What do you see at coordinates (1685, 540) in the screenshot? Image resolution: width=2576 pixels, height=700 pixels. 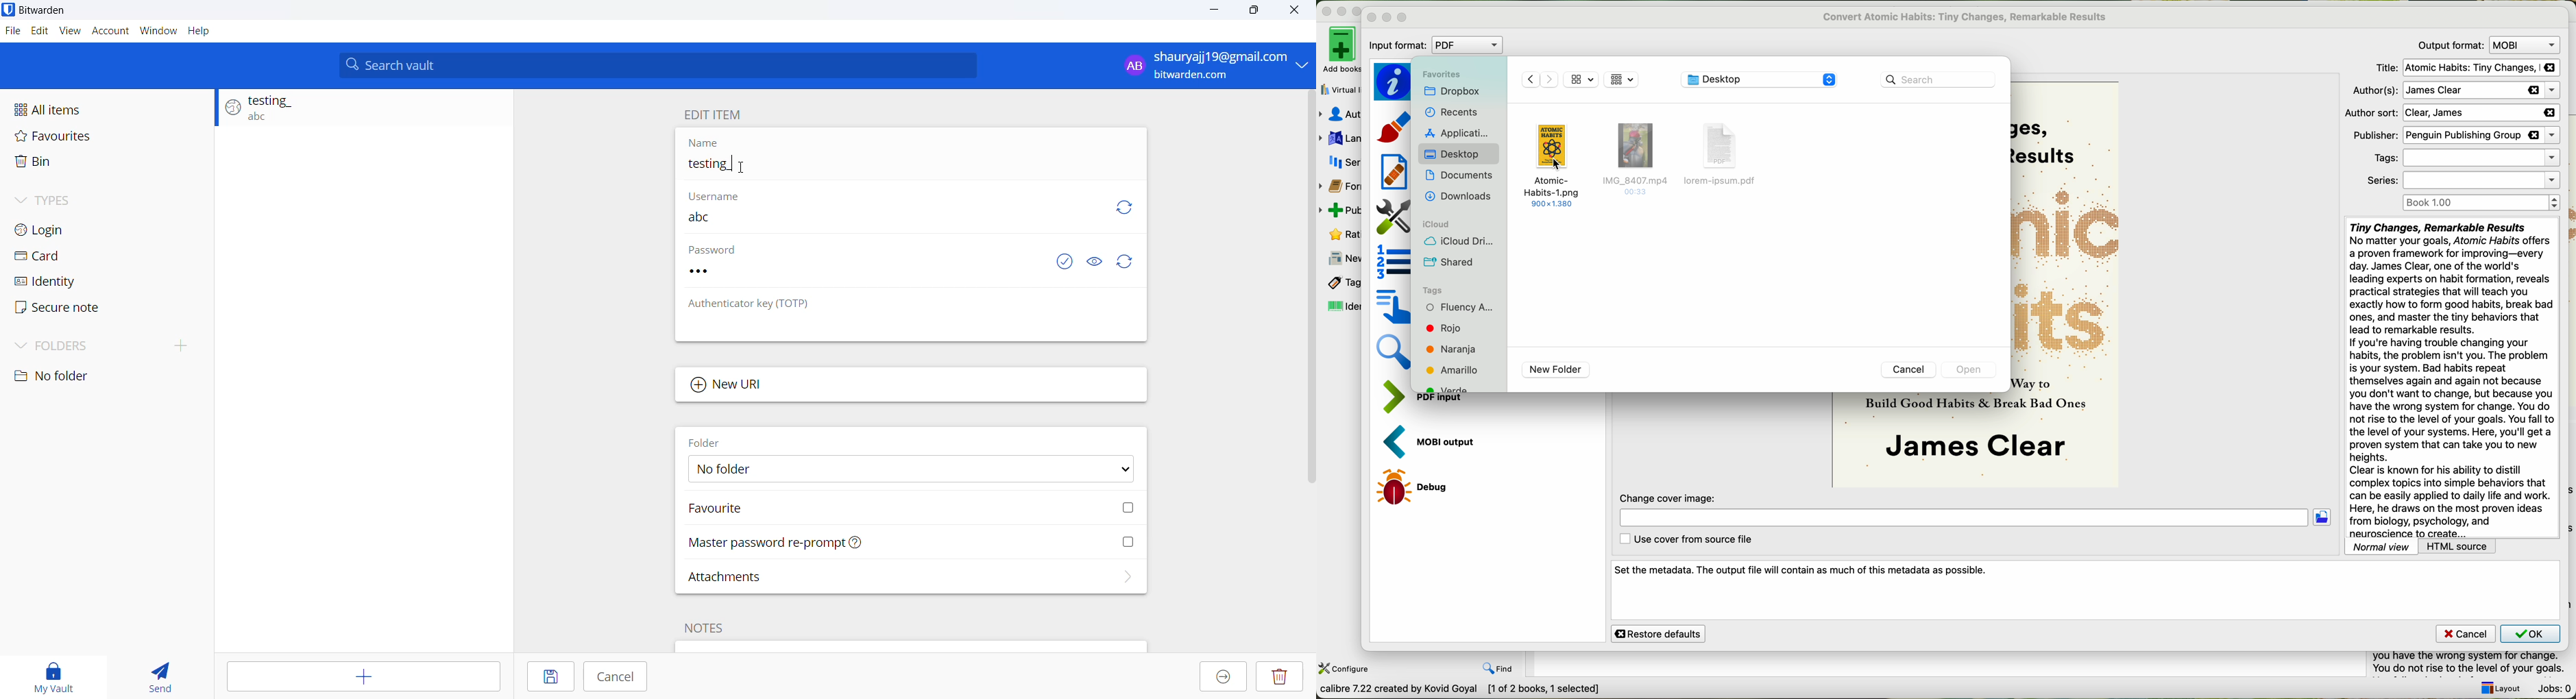 I see `use cover from source file` at bounding box center [1685, 540].